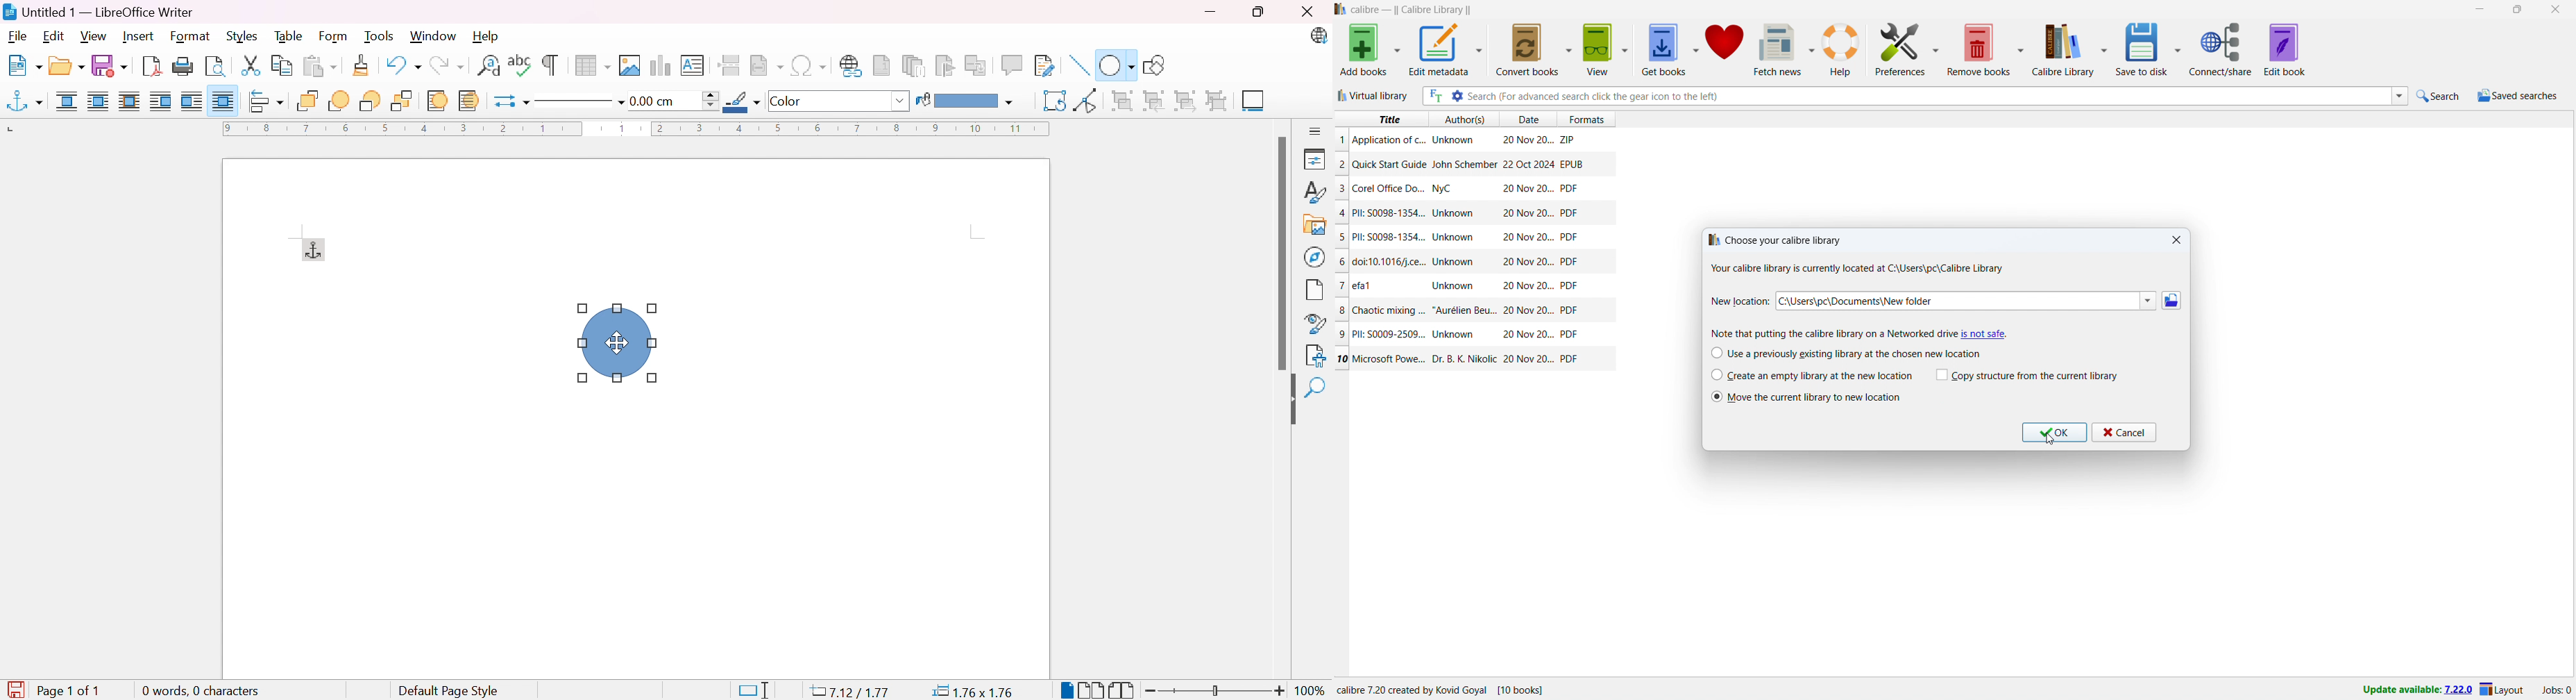 This screenshot has height=700, width=2576. What do you see at coordinates (831, 101) in the screenshot?
I see `Area/style filling` at bounding box center [831, 101].